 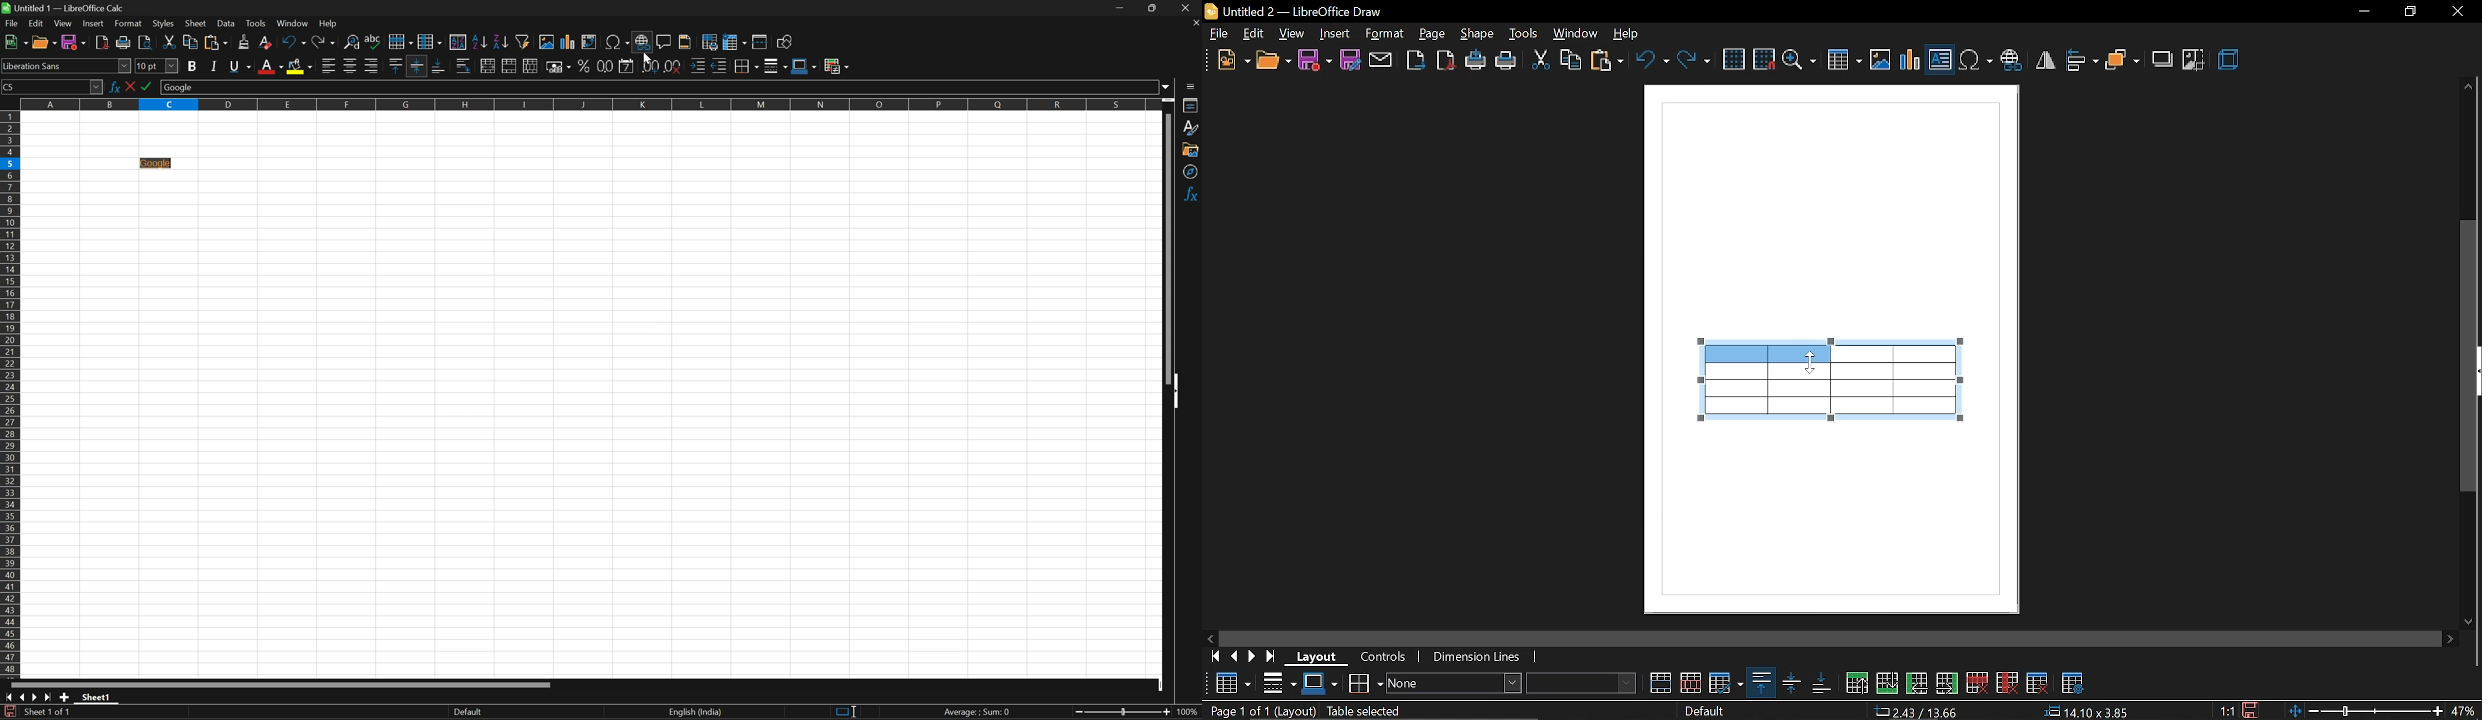 What do you see at coordinates (1800, 60) in the screenshot?
I see `zoom` at bounding box center [1800, 60].